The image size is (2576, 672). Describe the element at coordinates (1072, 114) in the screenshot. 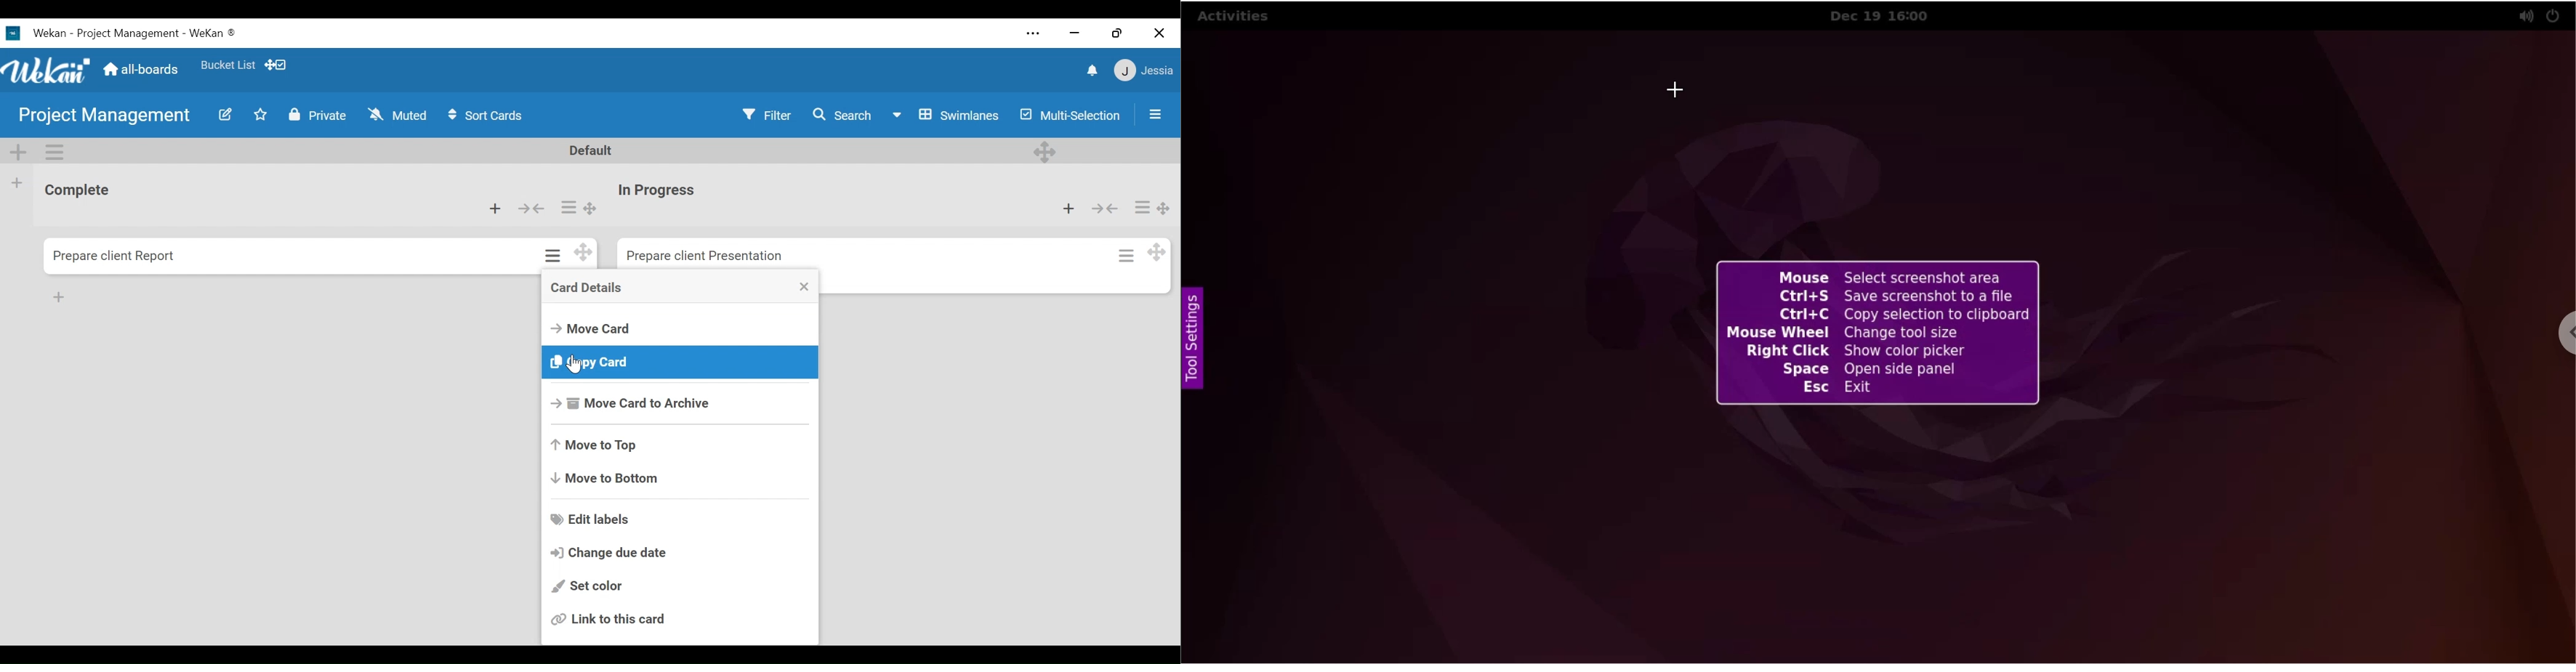

I see `Multi-Selection` at that location.